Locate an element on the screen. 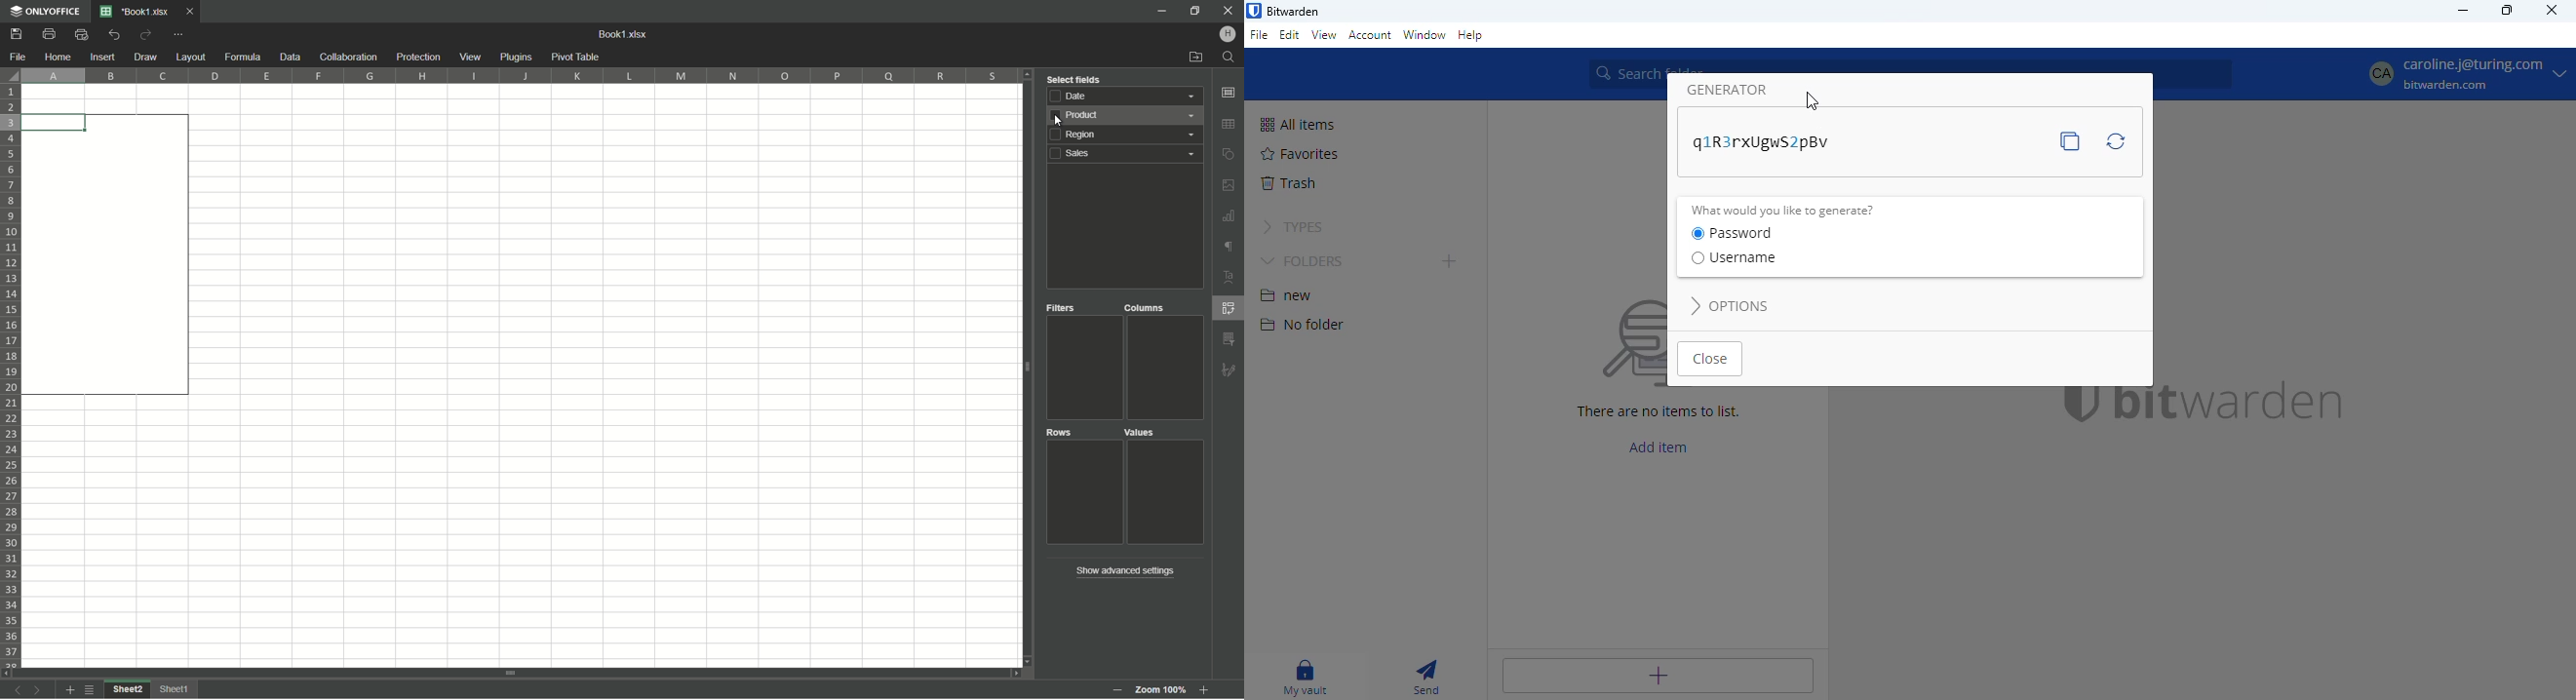  edit is located at coordinates (1289, 34).